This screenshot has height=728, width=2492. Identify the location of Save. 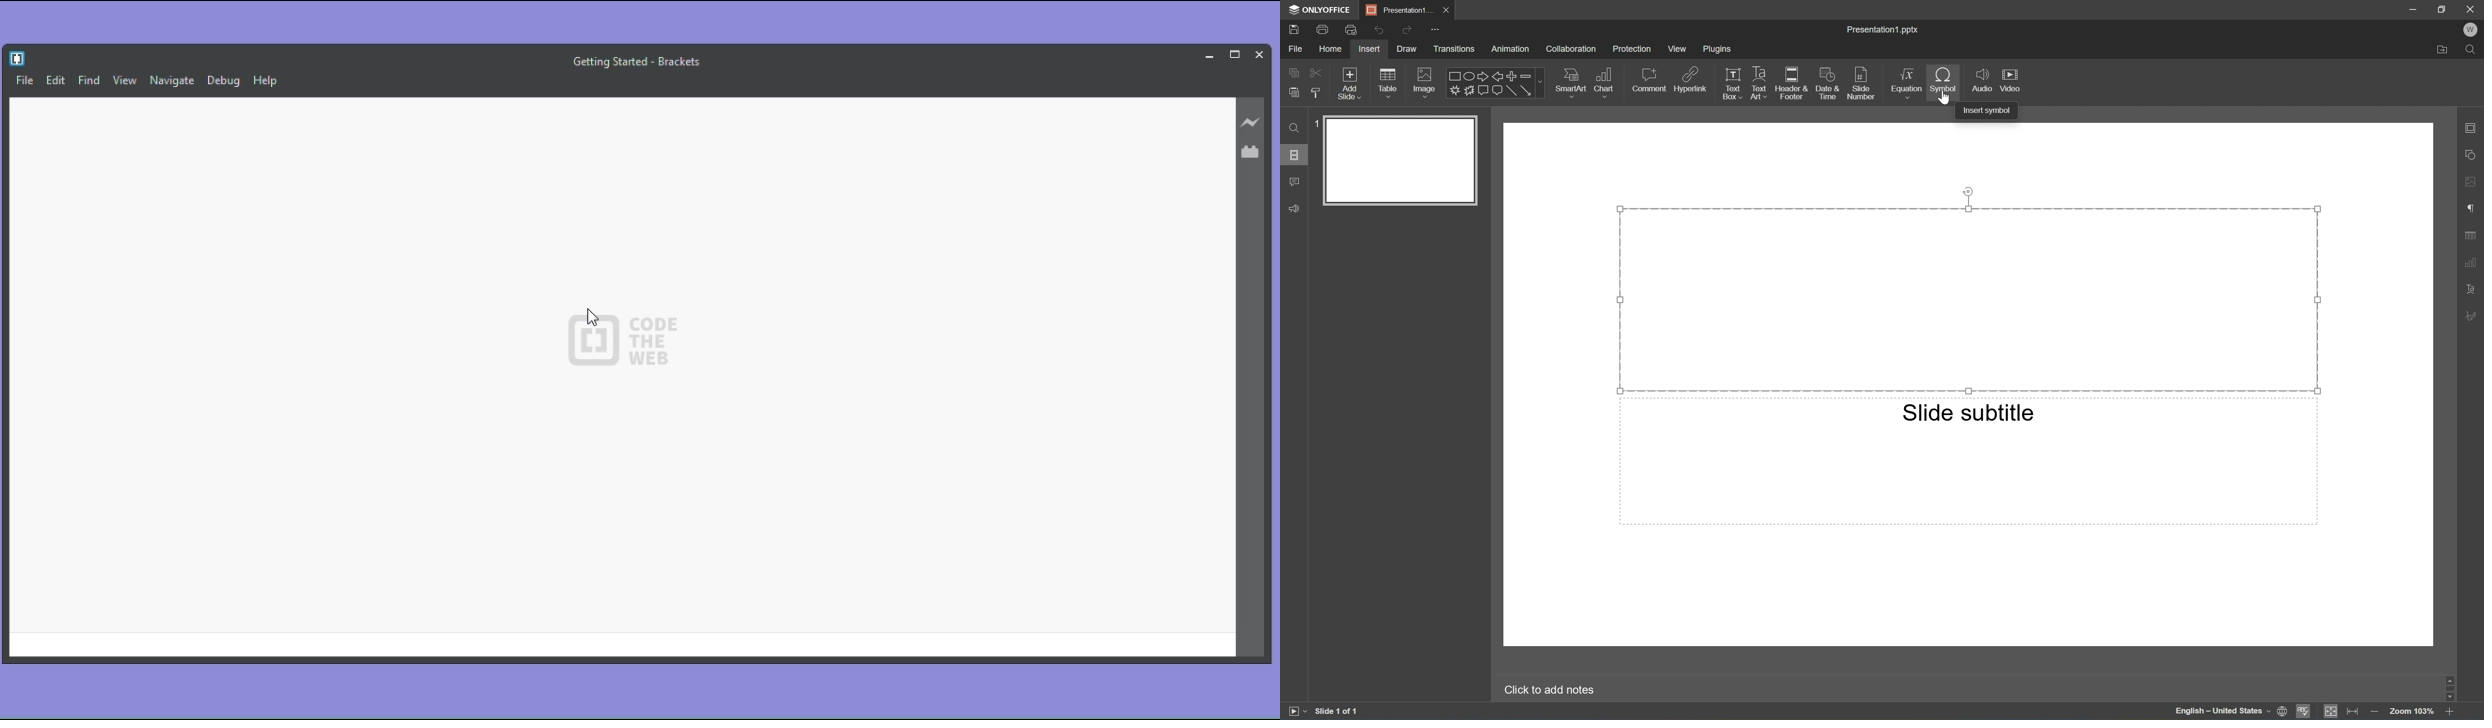
(1295, 29).